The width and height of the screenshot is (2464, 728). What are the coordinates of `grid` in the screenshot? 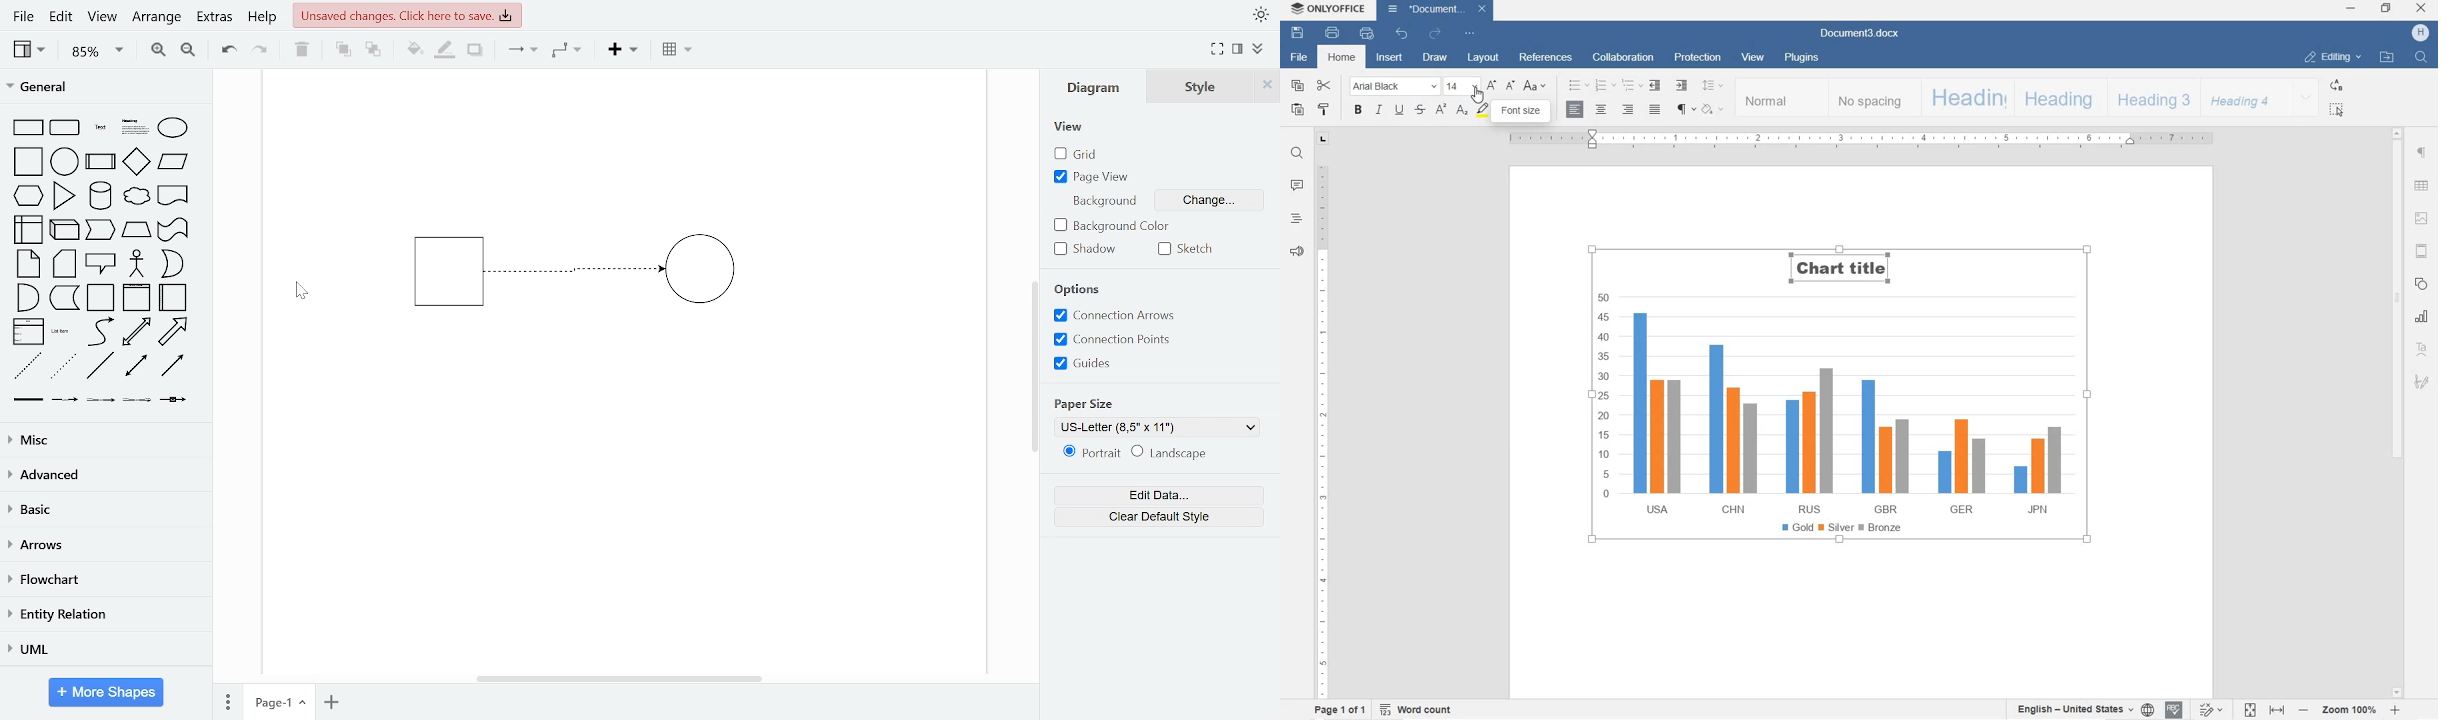 It's located at (1079, 154).